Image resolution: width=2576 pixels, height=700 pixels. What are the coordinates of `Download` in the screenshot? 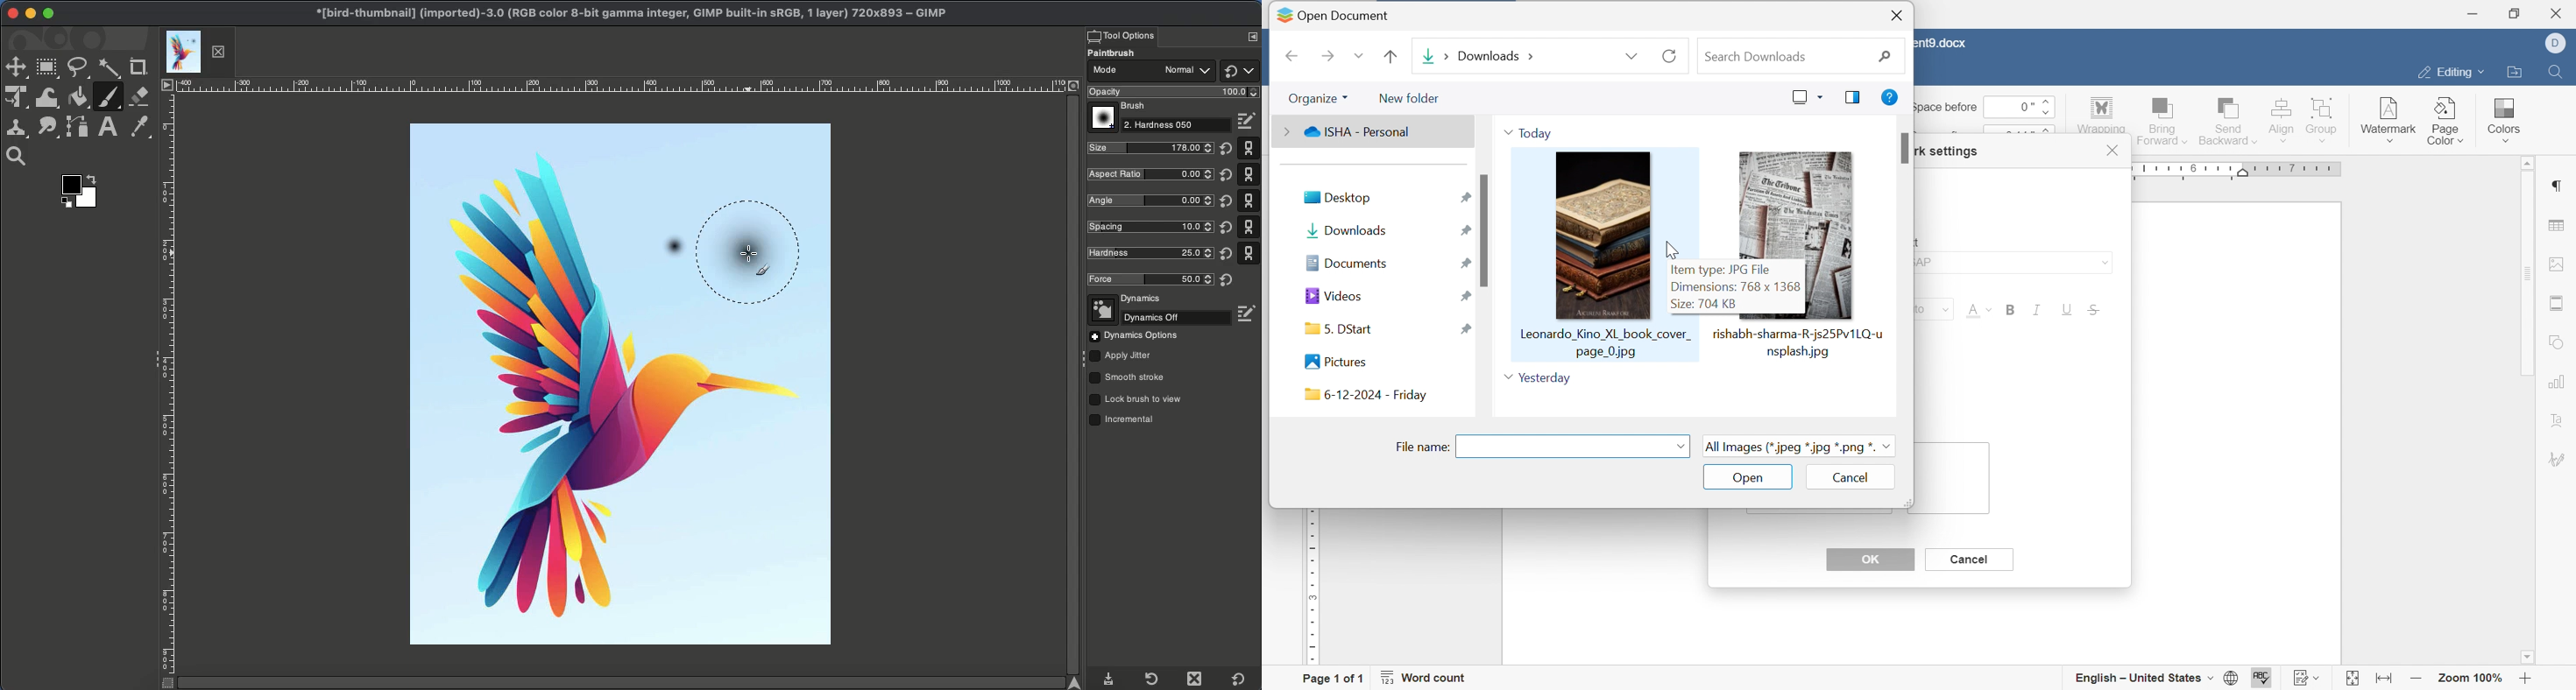 It's located at (1109, 680).